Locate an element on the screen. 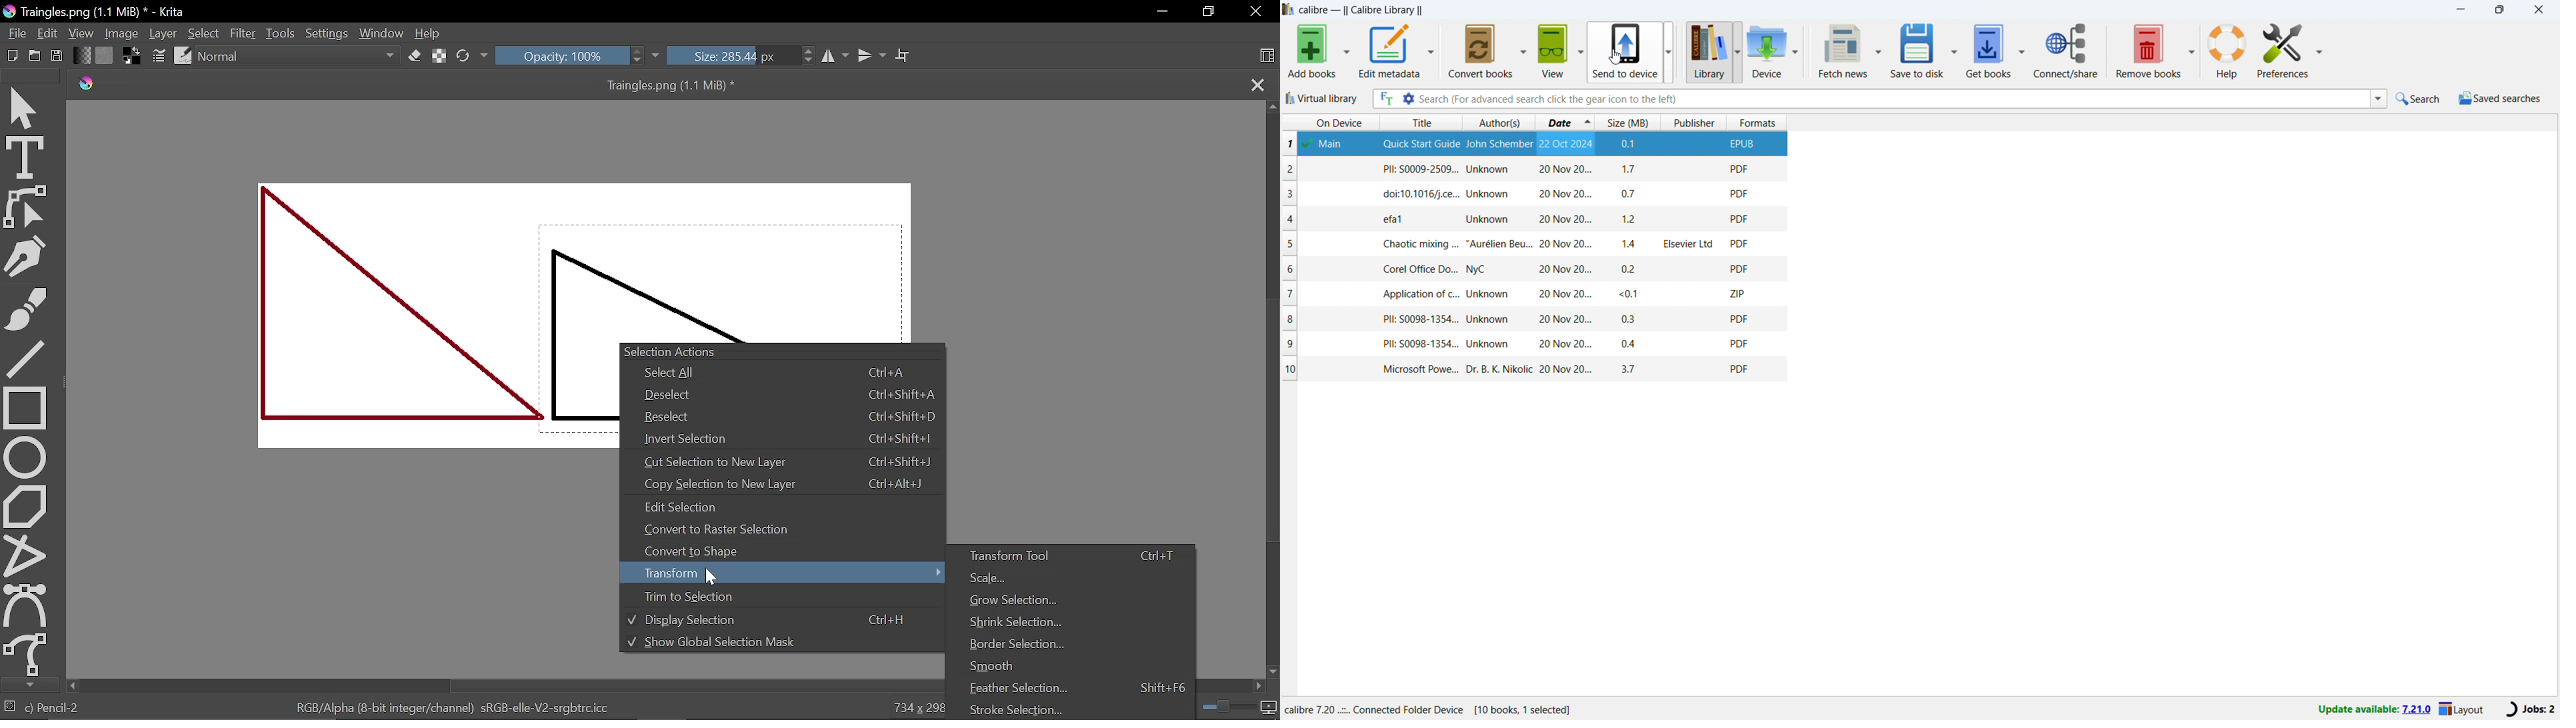  saved searches is located at coordinates (2500, 99).